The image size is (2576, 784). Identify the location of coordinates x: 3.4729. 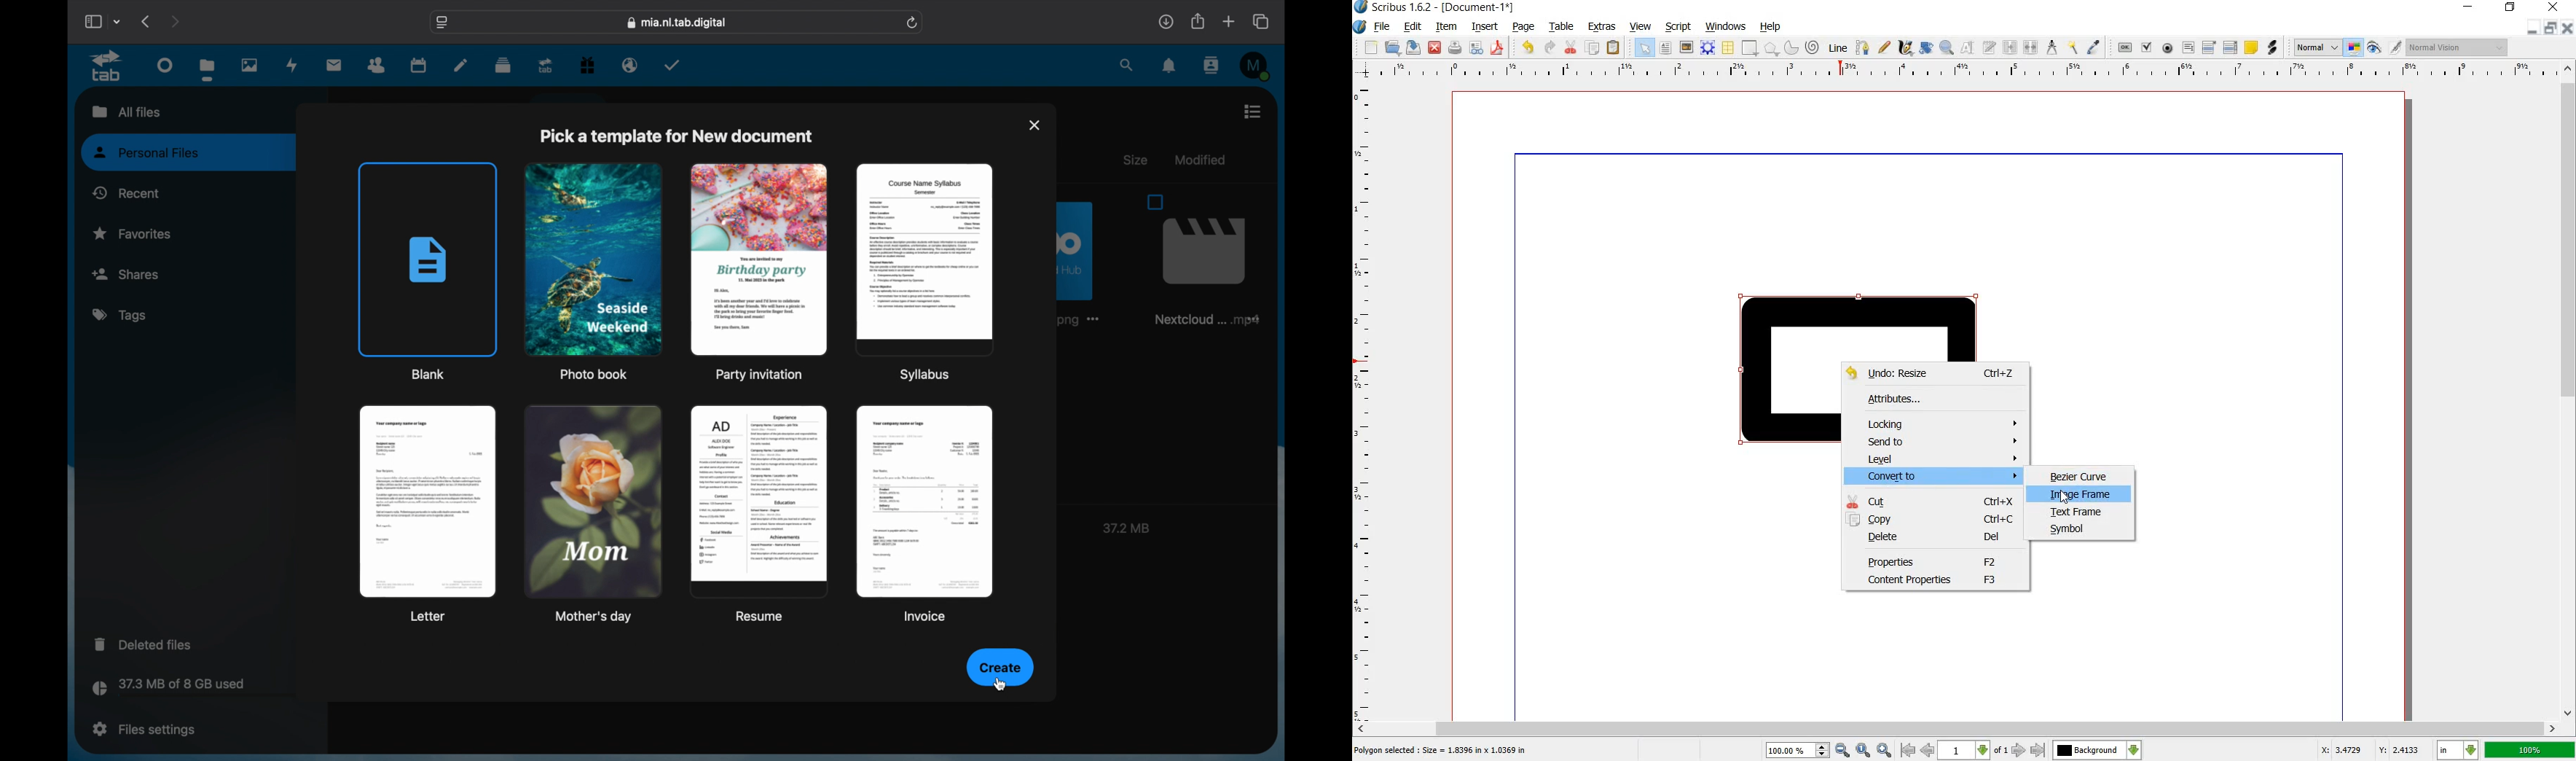
(2333, 749).